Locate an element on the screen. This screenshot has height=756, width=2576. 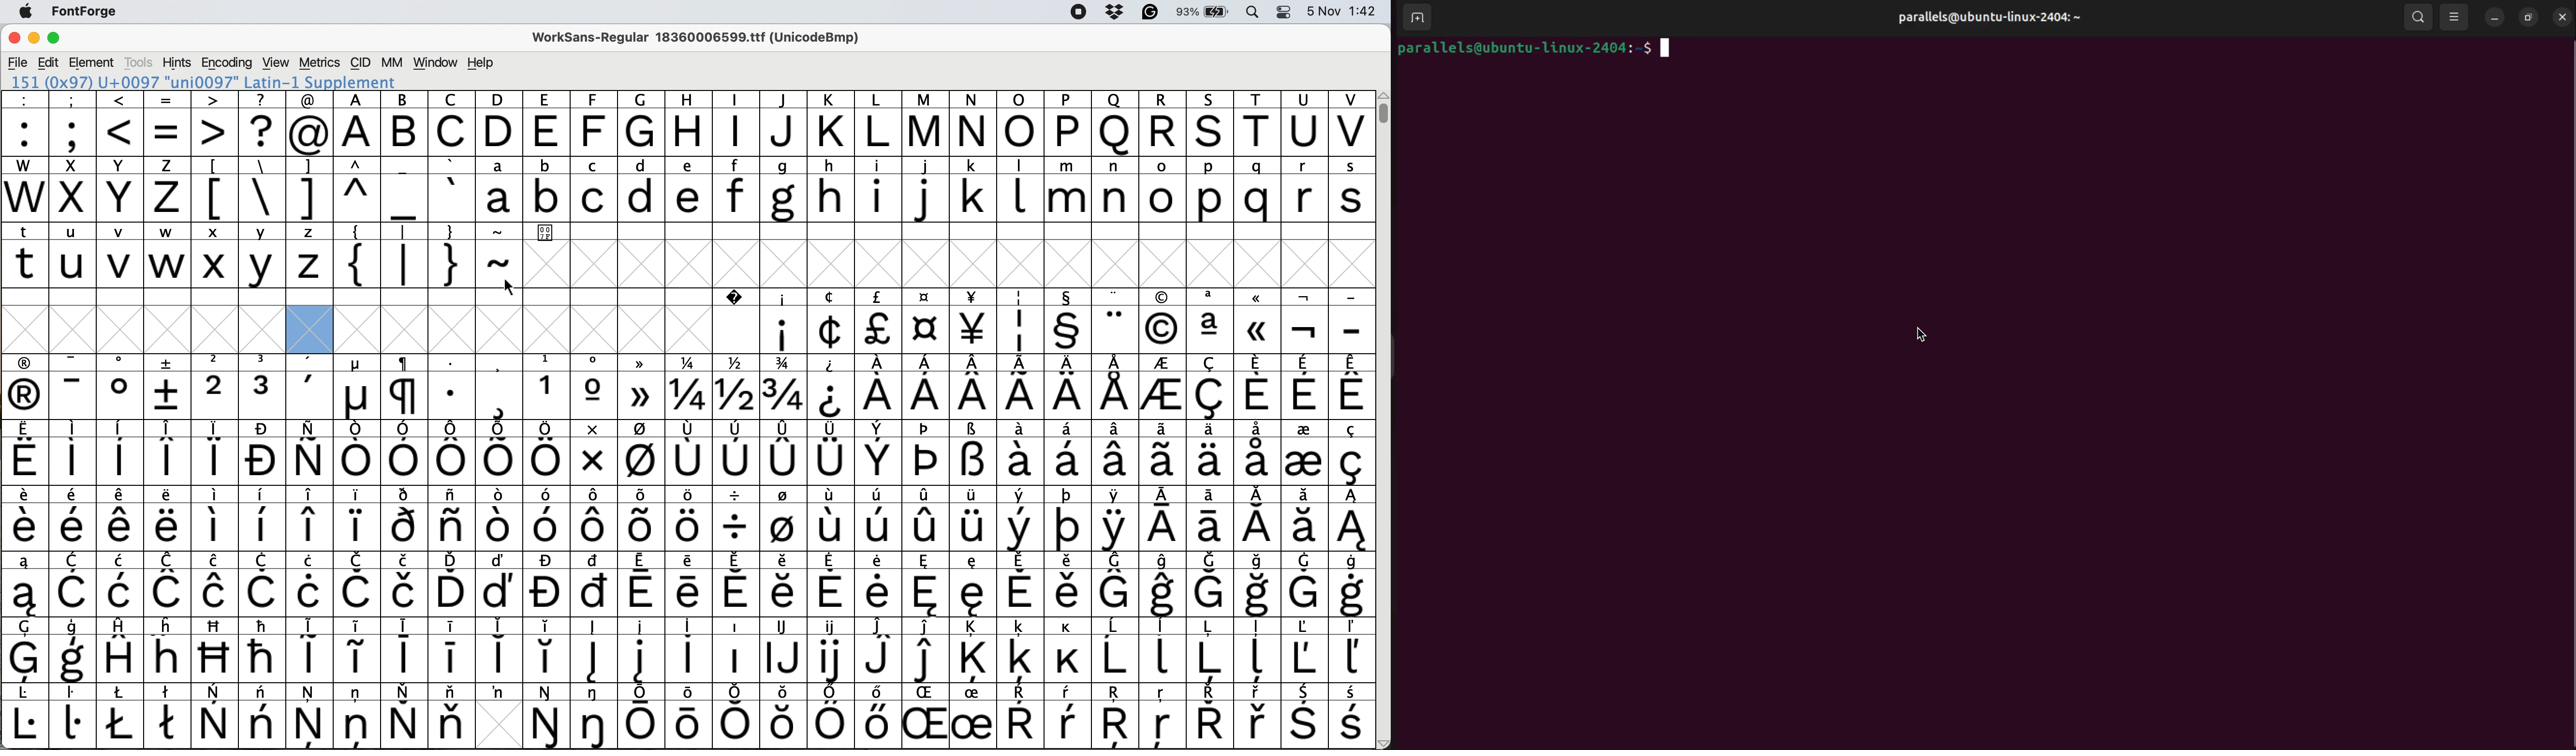
symbol is located at coordinates (72, 453).